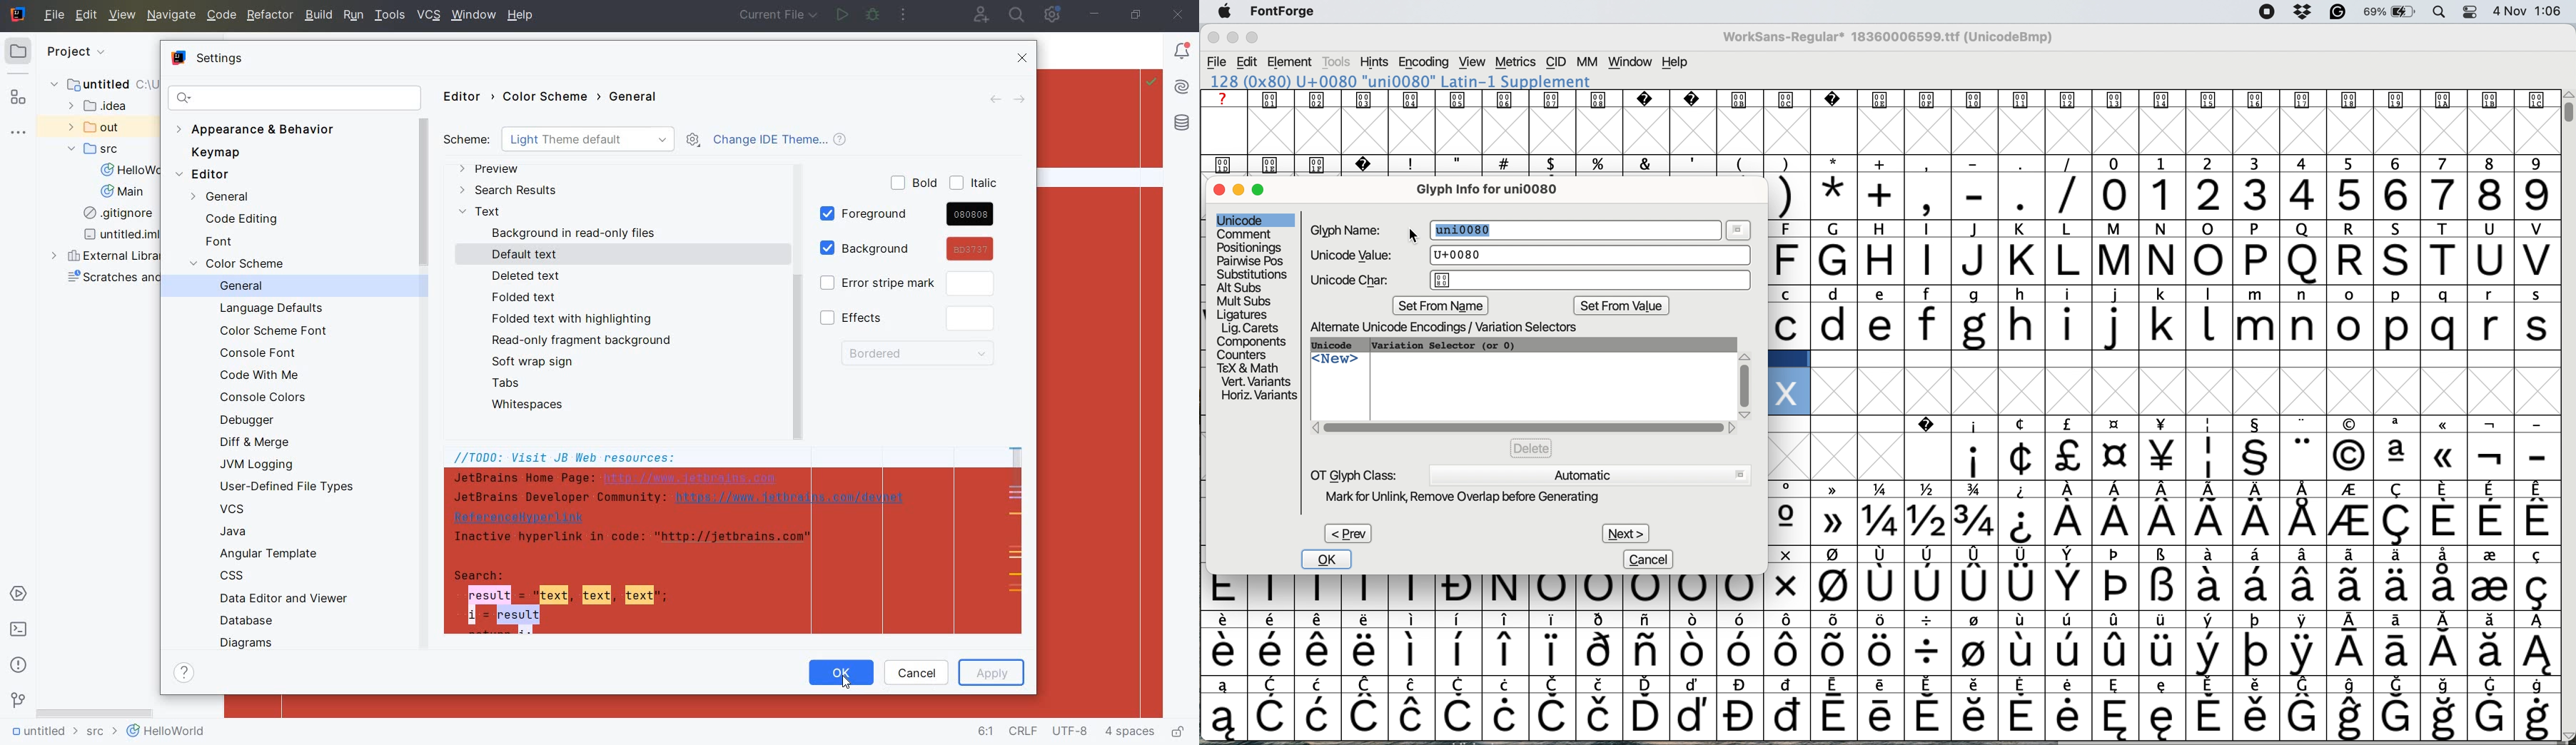  I want to click on OK, so click(843, 677).